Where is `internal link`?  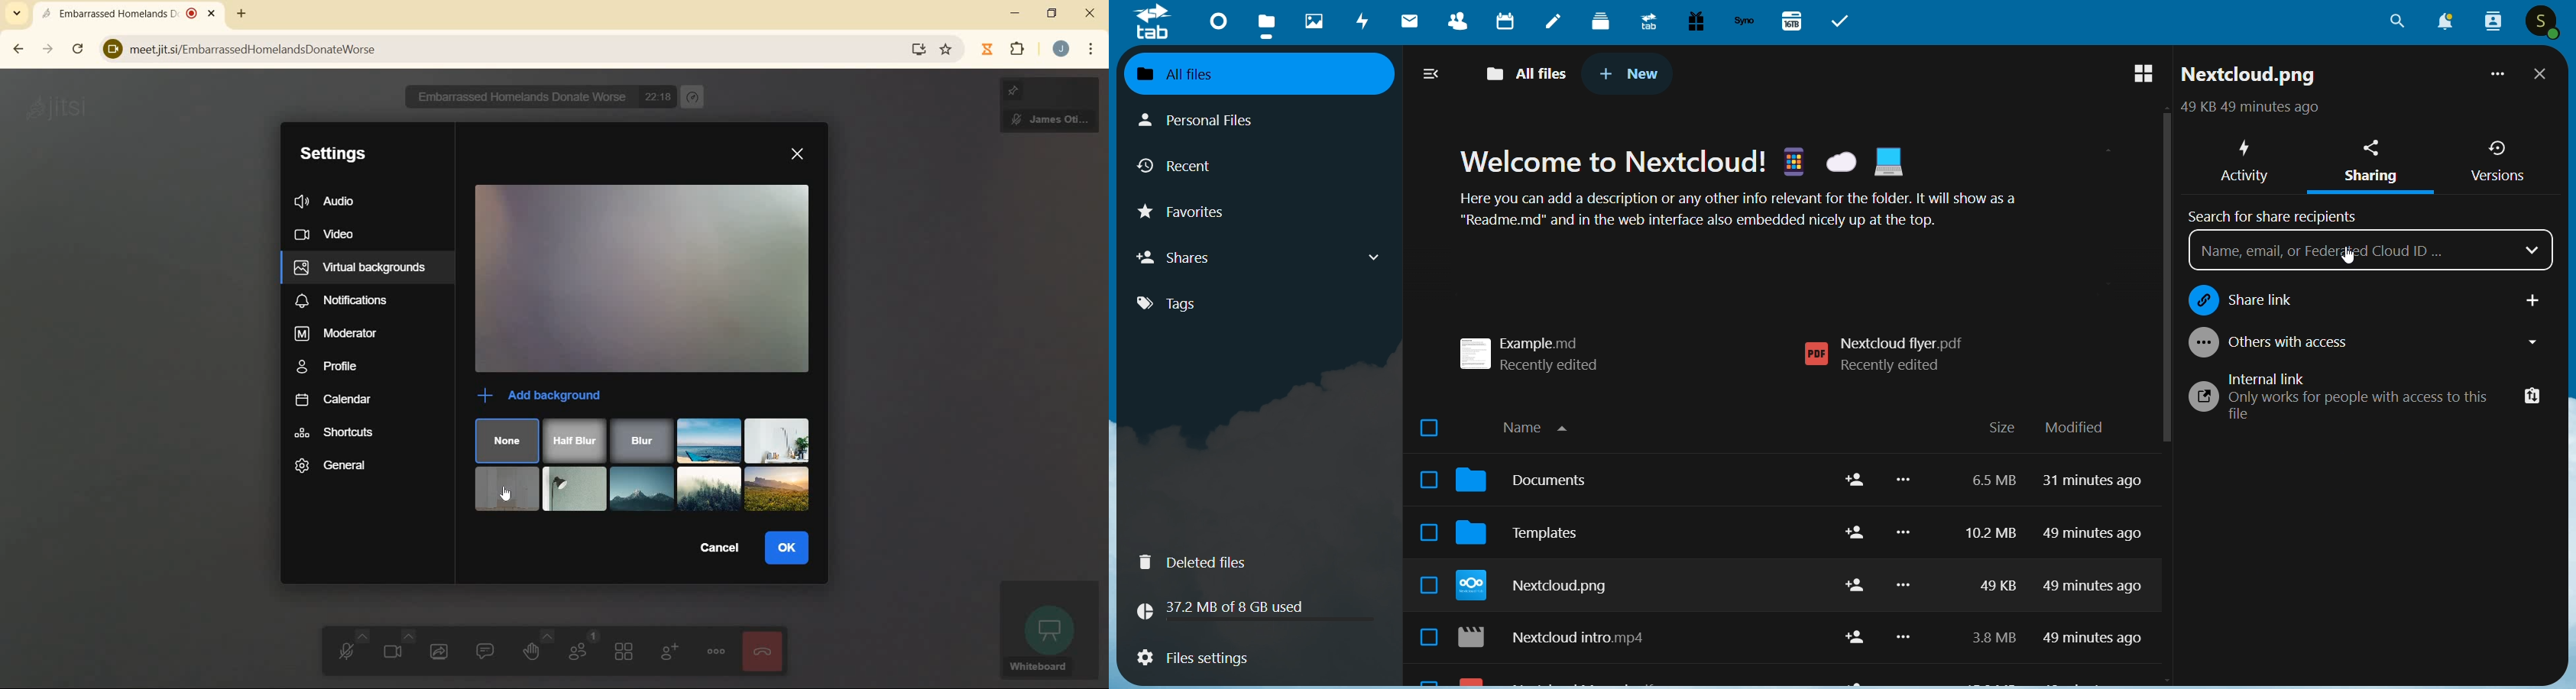
internal link is located at coordinates (2334, 398).